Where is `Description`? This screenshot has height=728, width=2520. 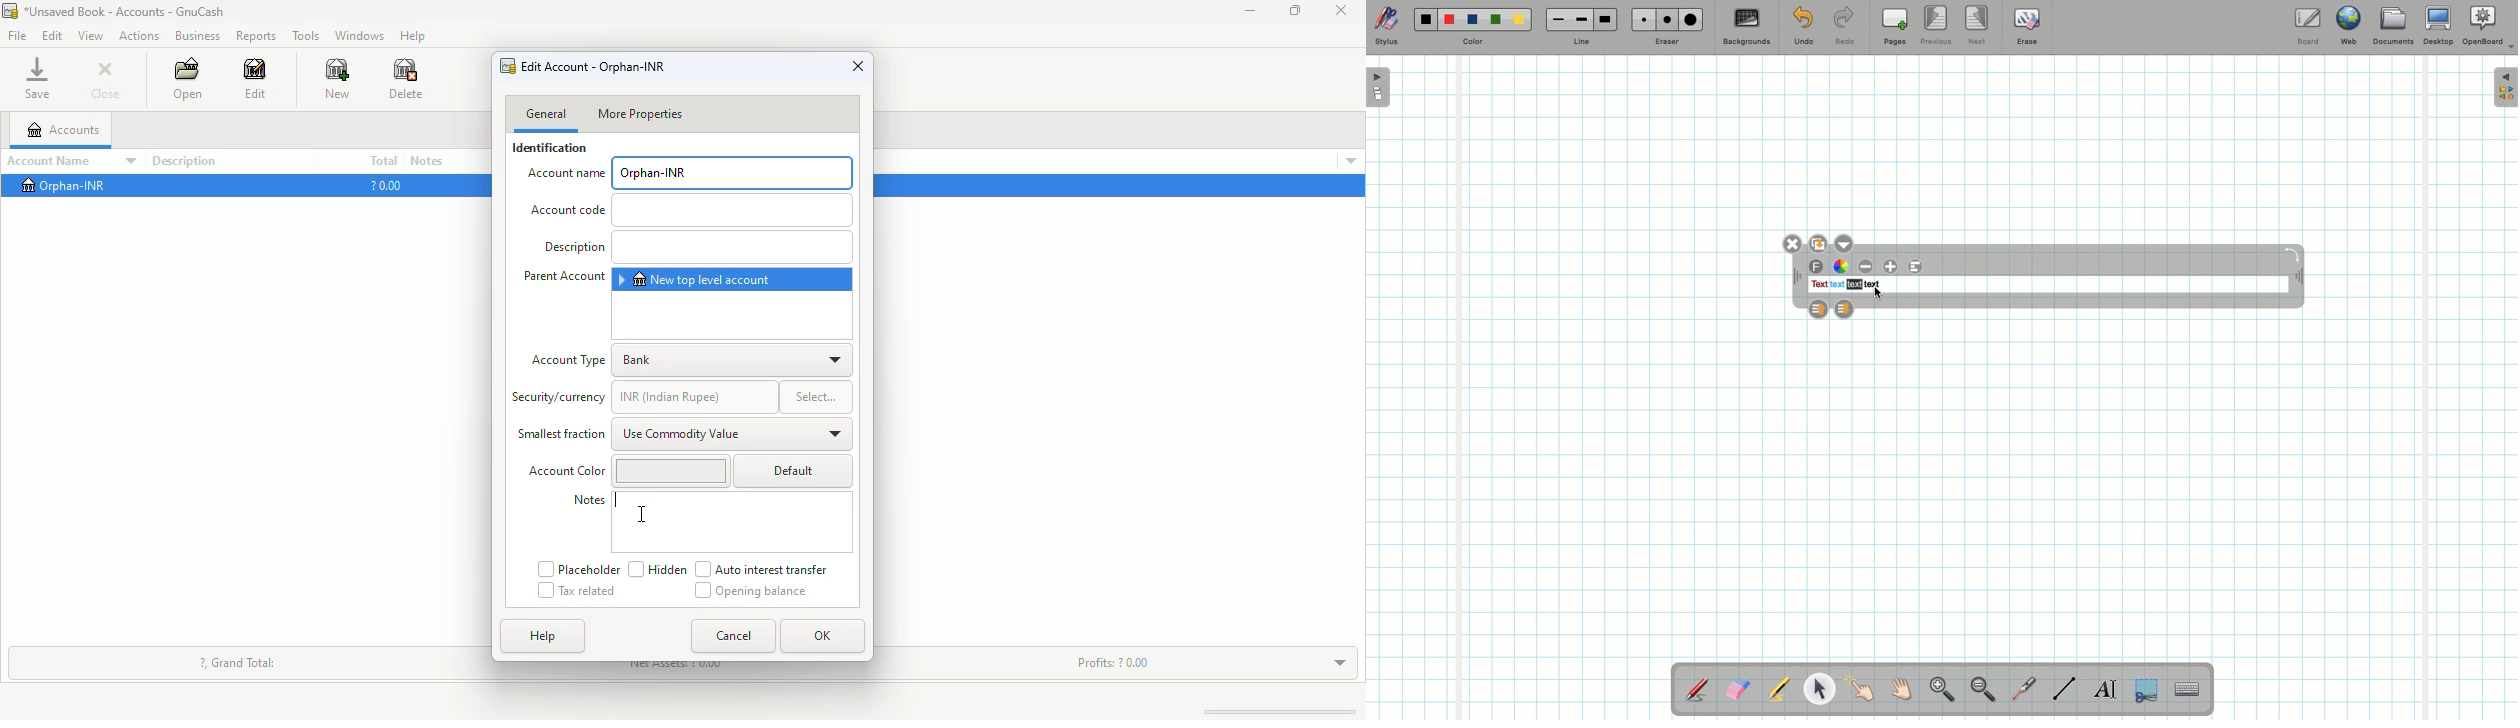
Description is located at coordinates (573, 247).